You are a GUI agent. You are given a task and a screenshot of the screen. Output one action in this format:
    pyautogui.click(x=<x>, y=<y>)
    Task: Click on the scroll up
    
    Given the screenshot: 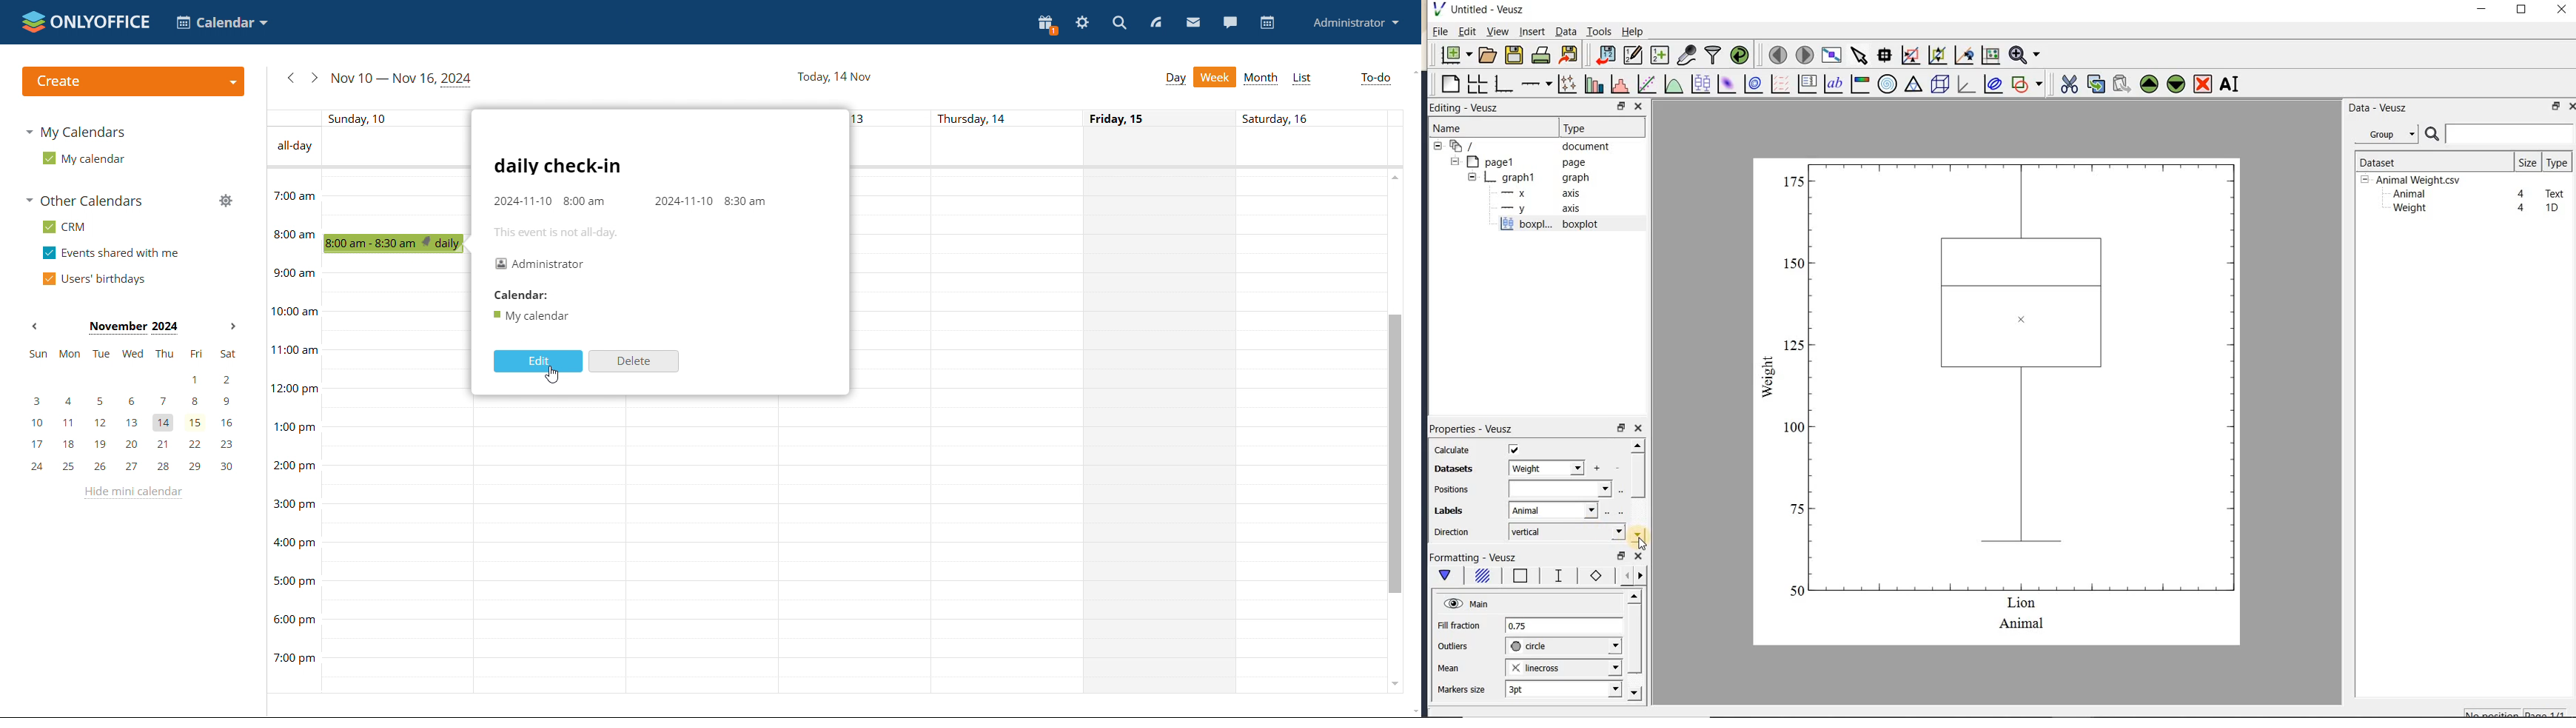 What is the action you would take?
    pyautogui.click(x=1412, y=72)
    